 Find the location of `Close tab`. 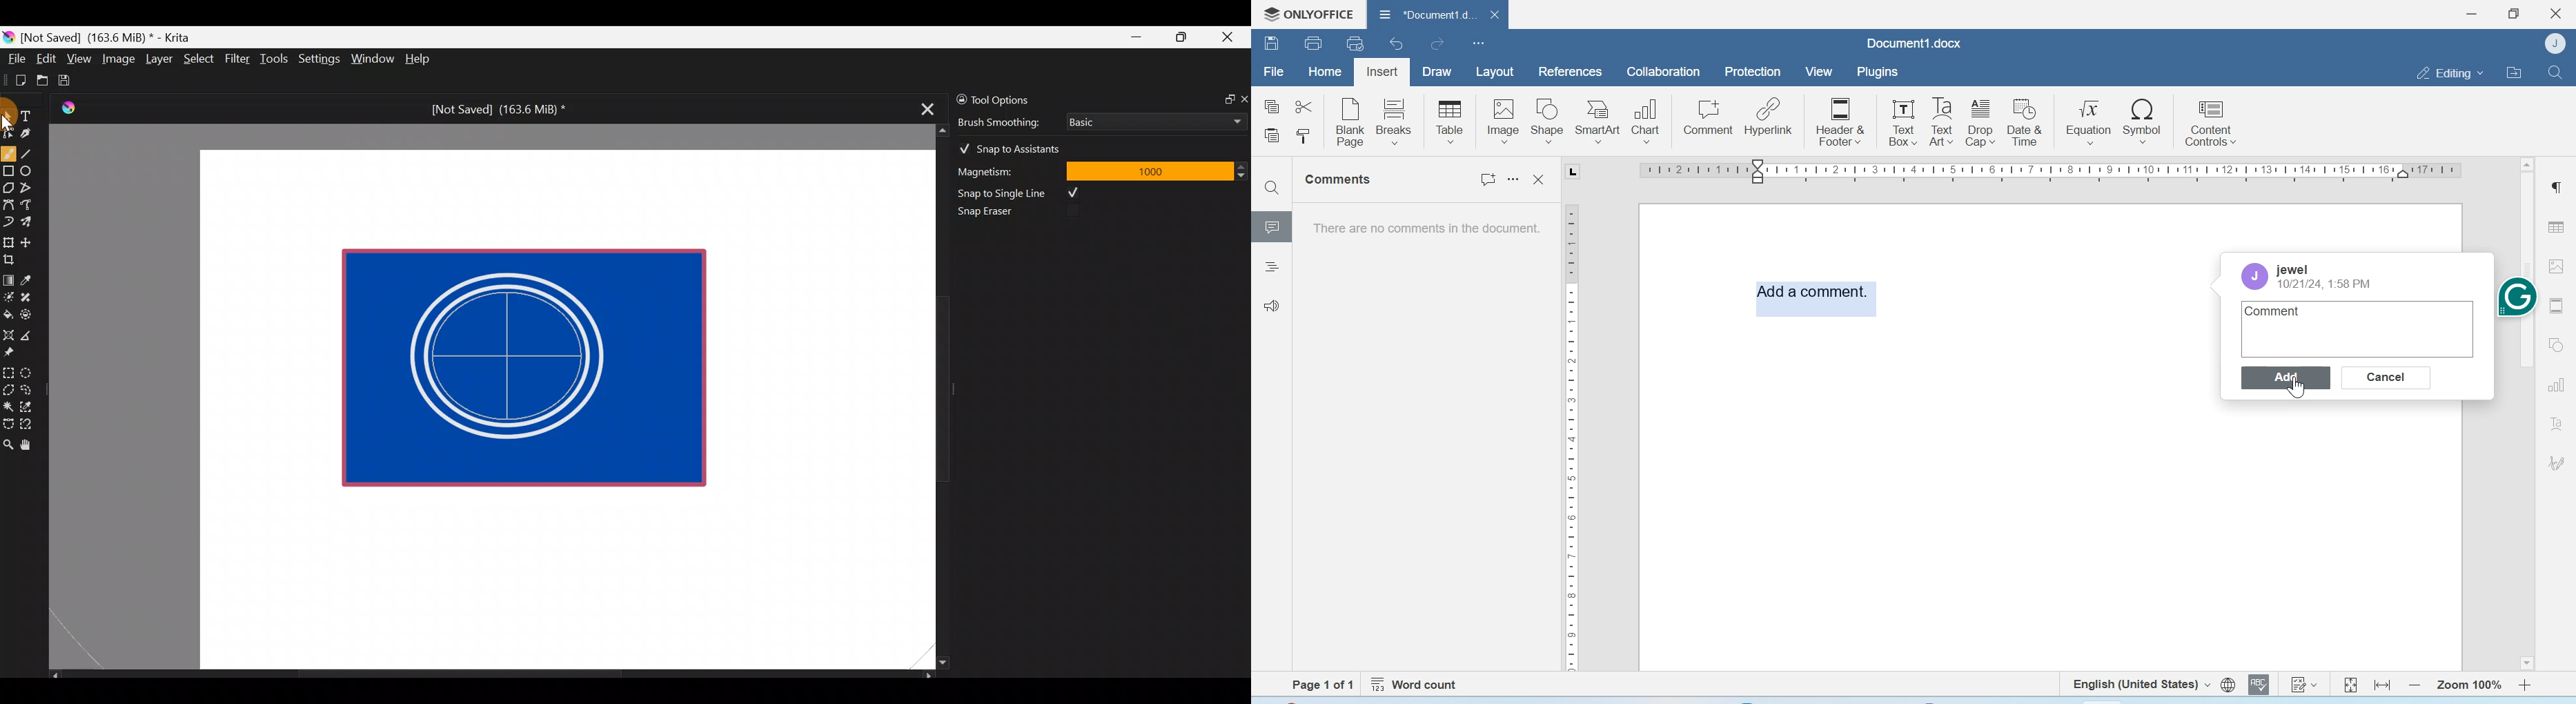

Close tab is located at coordinates (923, 107).